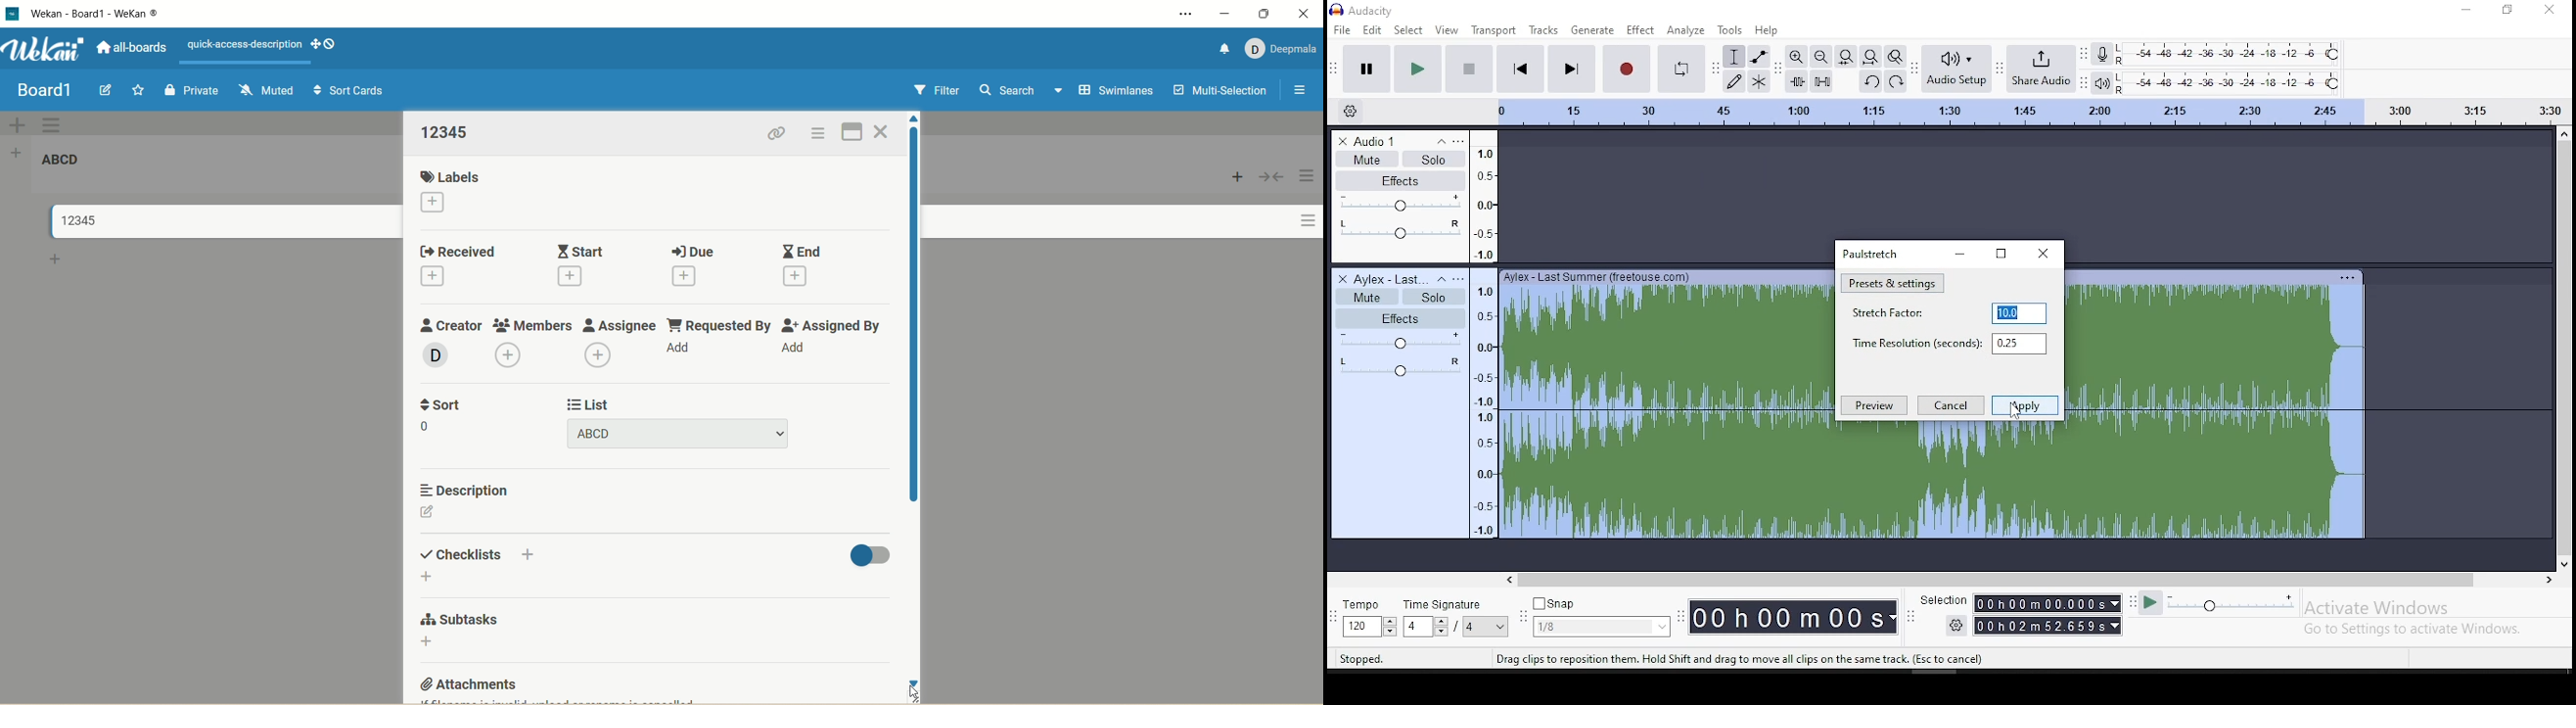 Image resolution: width=2576 pixels, height=728 pixels. I want to click on delete track, so click(1344, 278).